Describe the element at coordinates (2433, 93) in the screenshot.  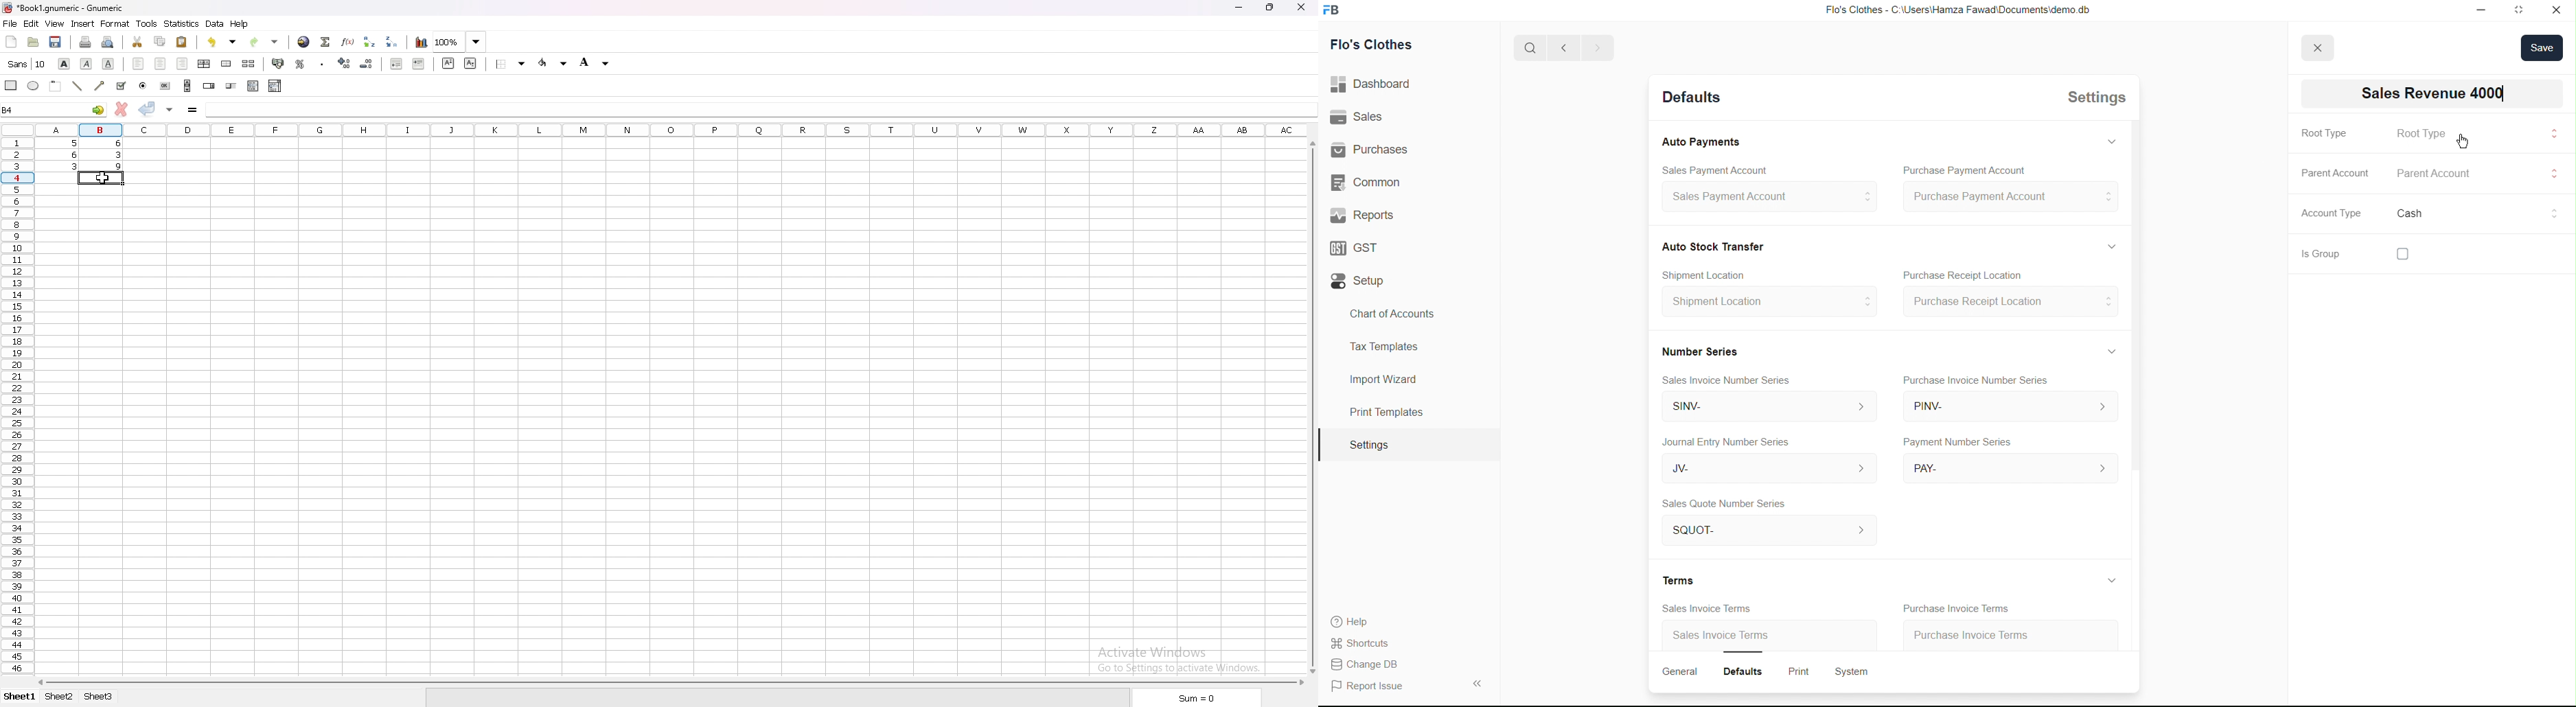
I see `INew Account 03]` at that location.